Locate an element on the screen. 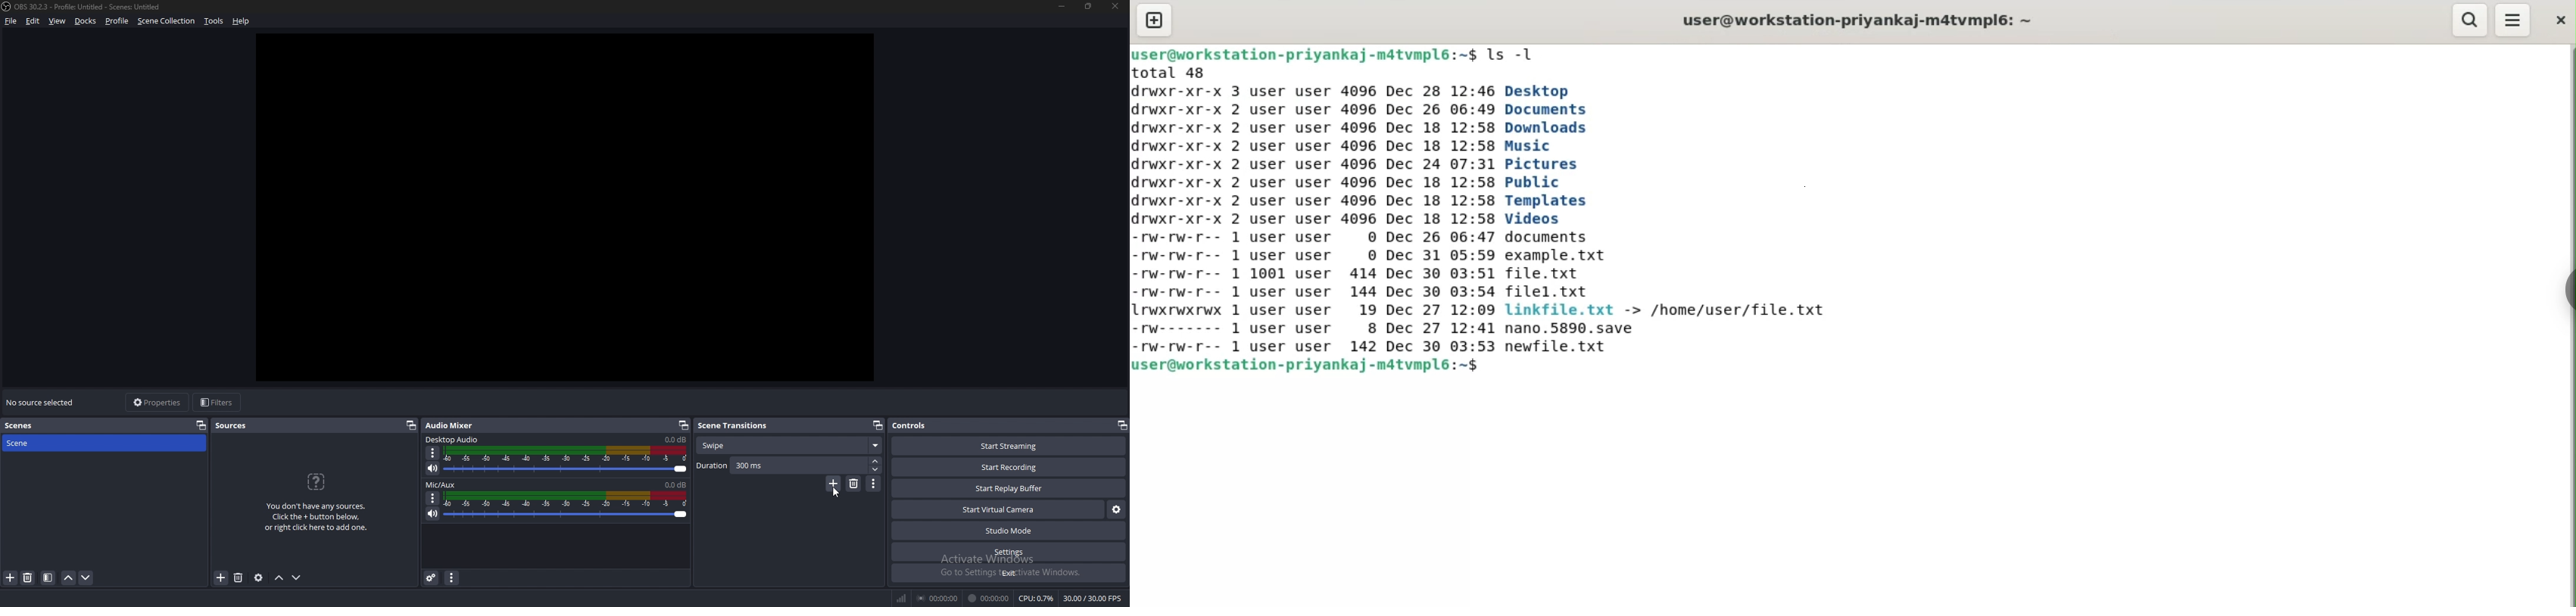 Image resolution: width=2576 pixels, height=616 pixels. studio mode is located at coordinates (1007, 531).